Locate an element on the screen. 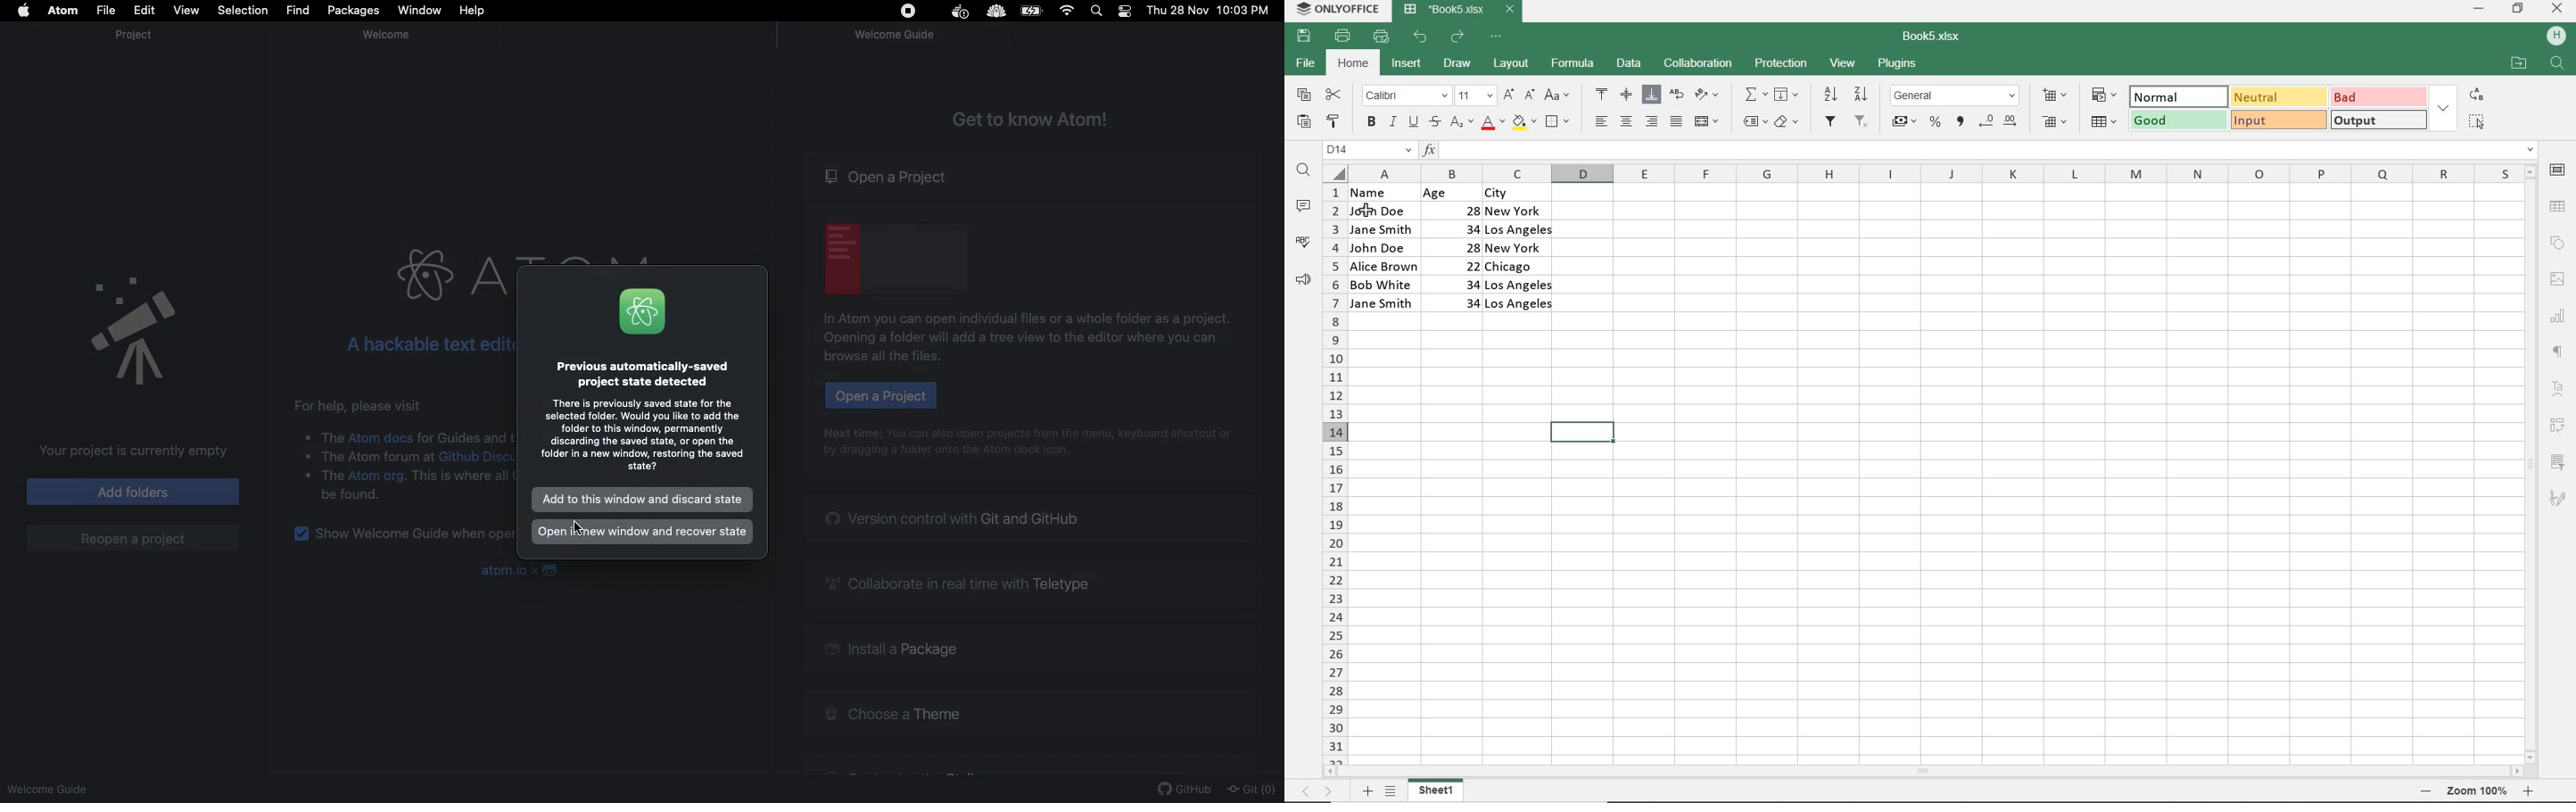 The height and width of the screenshot is (812, 2576). A hackable history is located at coordinates (423, 343).